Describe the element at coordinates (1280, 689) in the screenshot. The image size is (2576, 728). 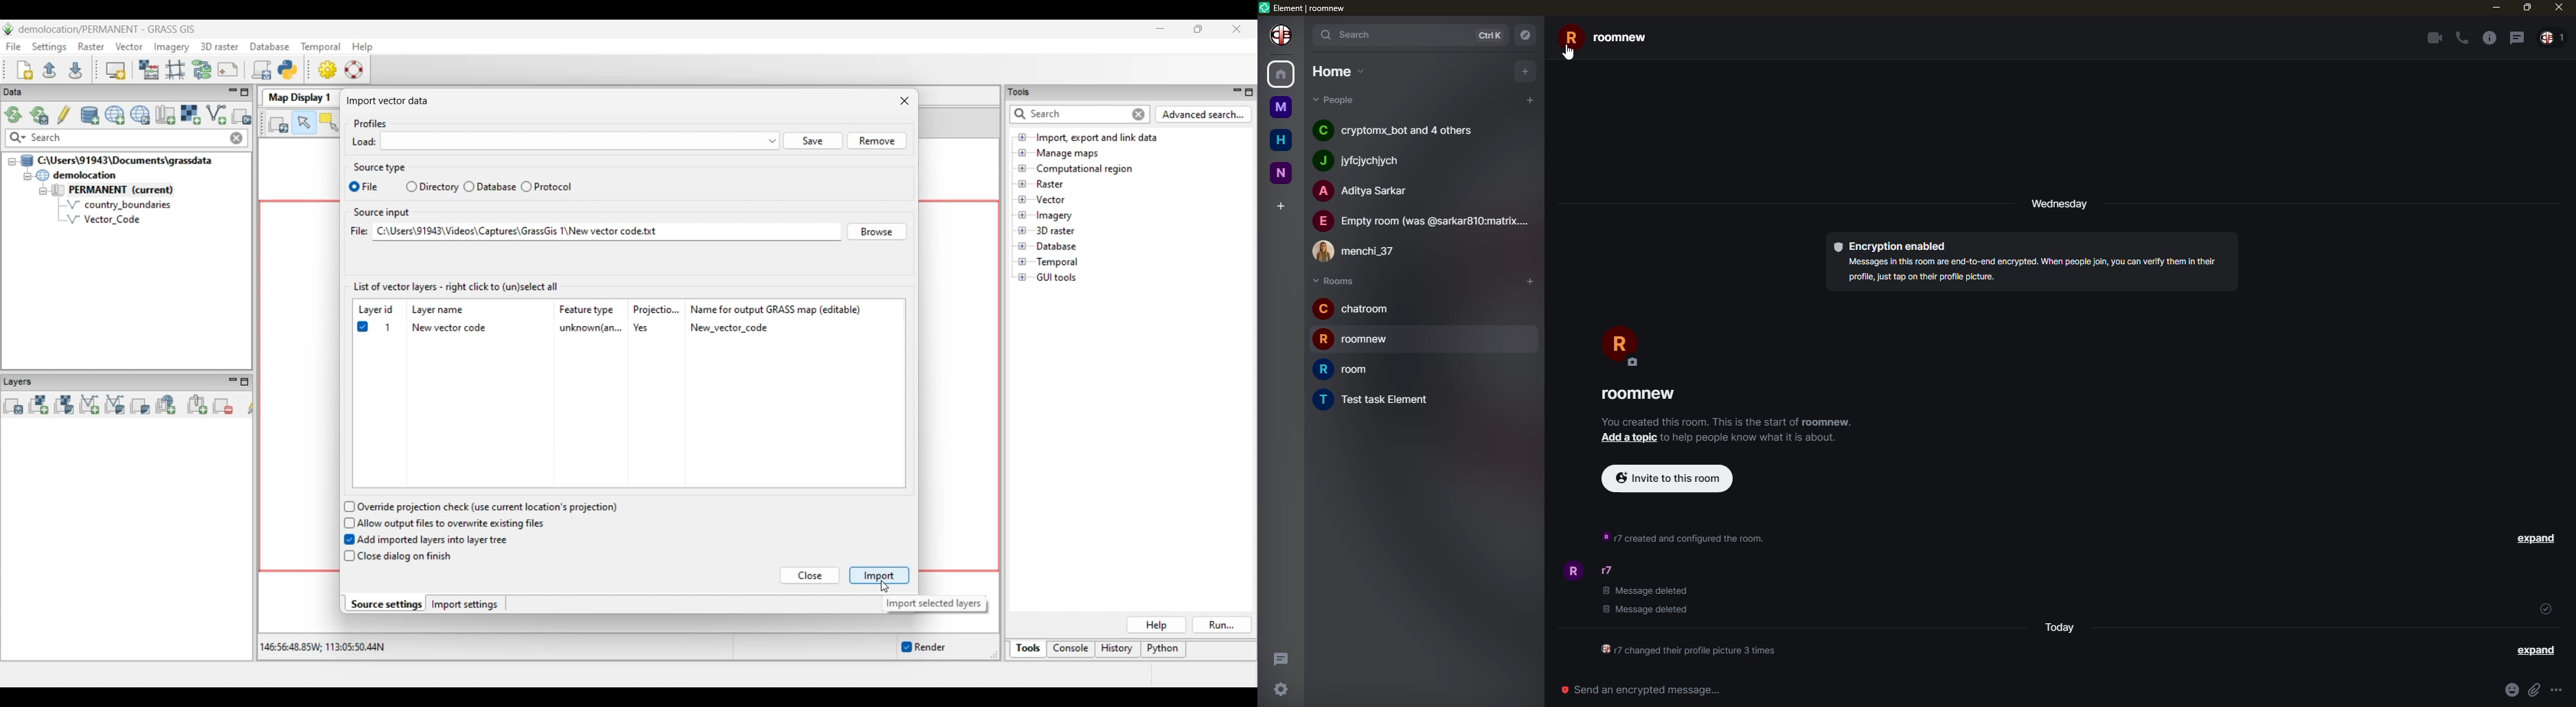
I see `settings` at that location.